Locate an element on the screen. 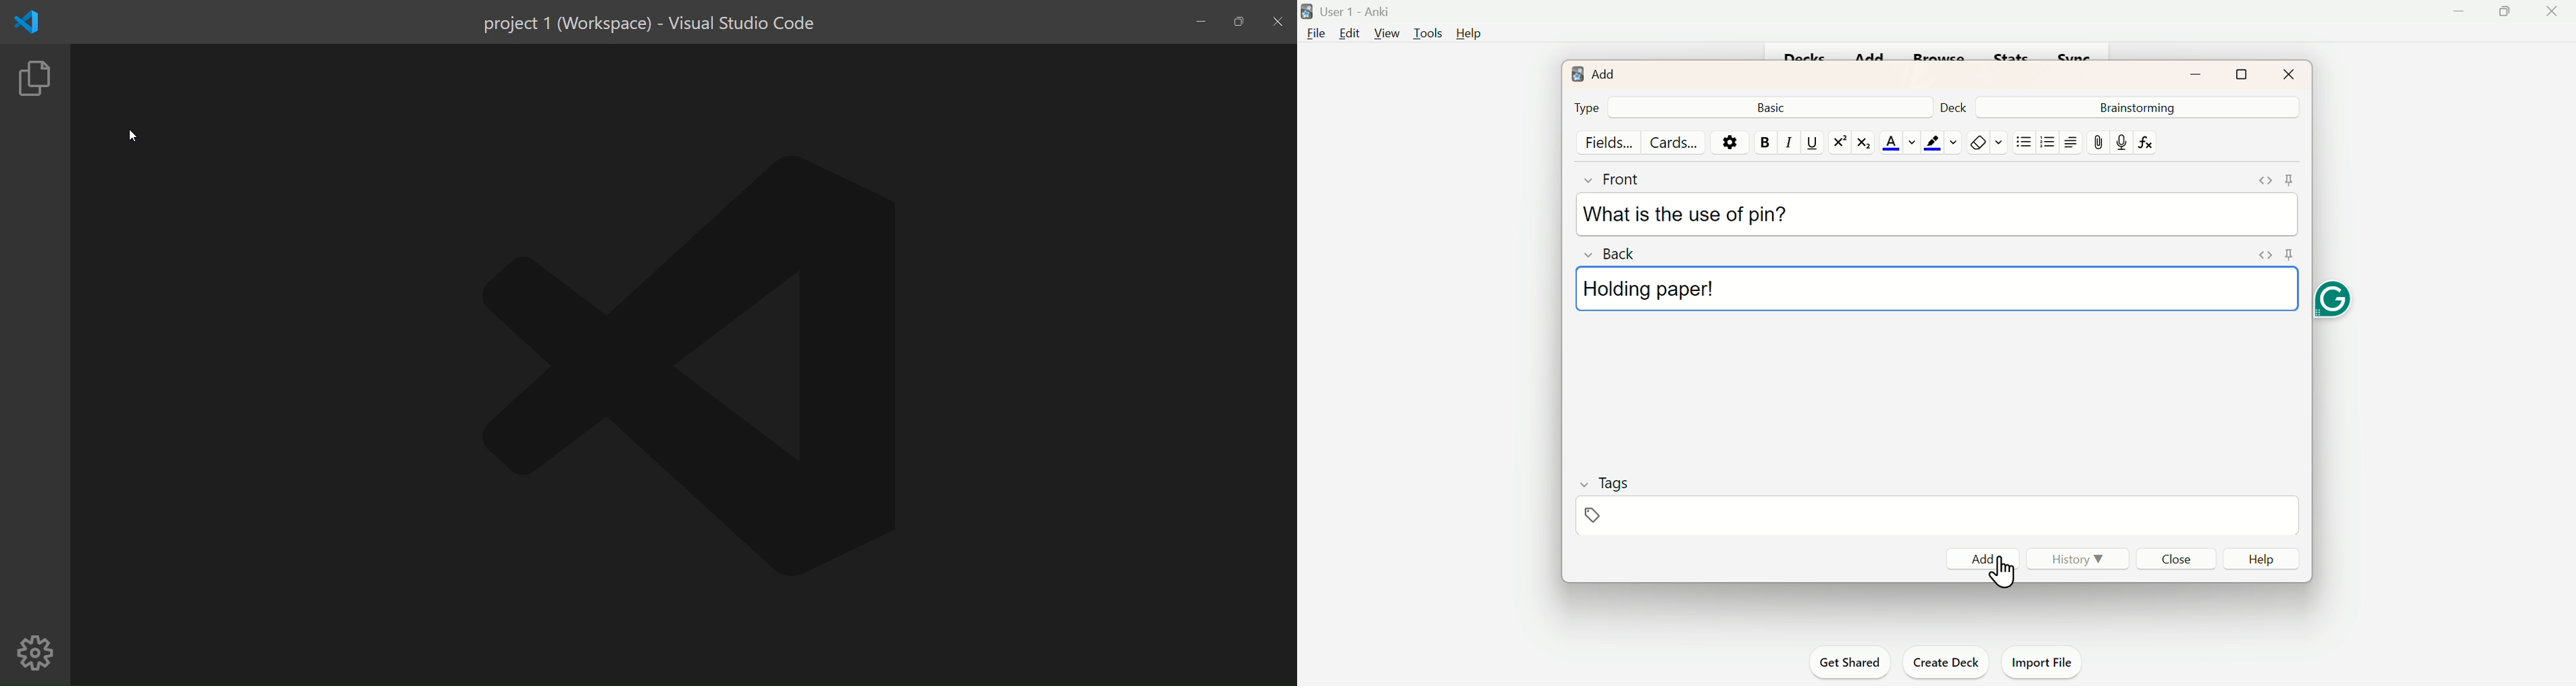 Image resolution: width=2576 pixels, height=700 pixels. Import File is located at coordinates (2043, 659).